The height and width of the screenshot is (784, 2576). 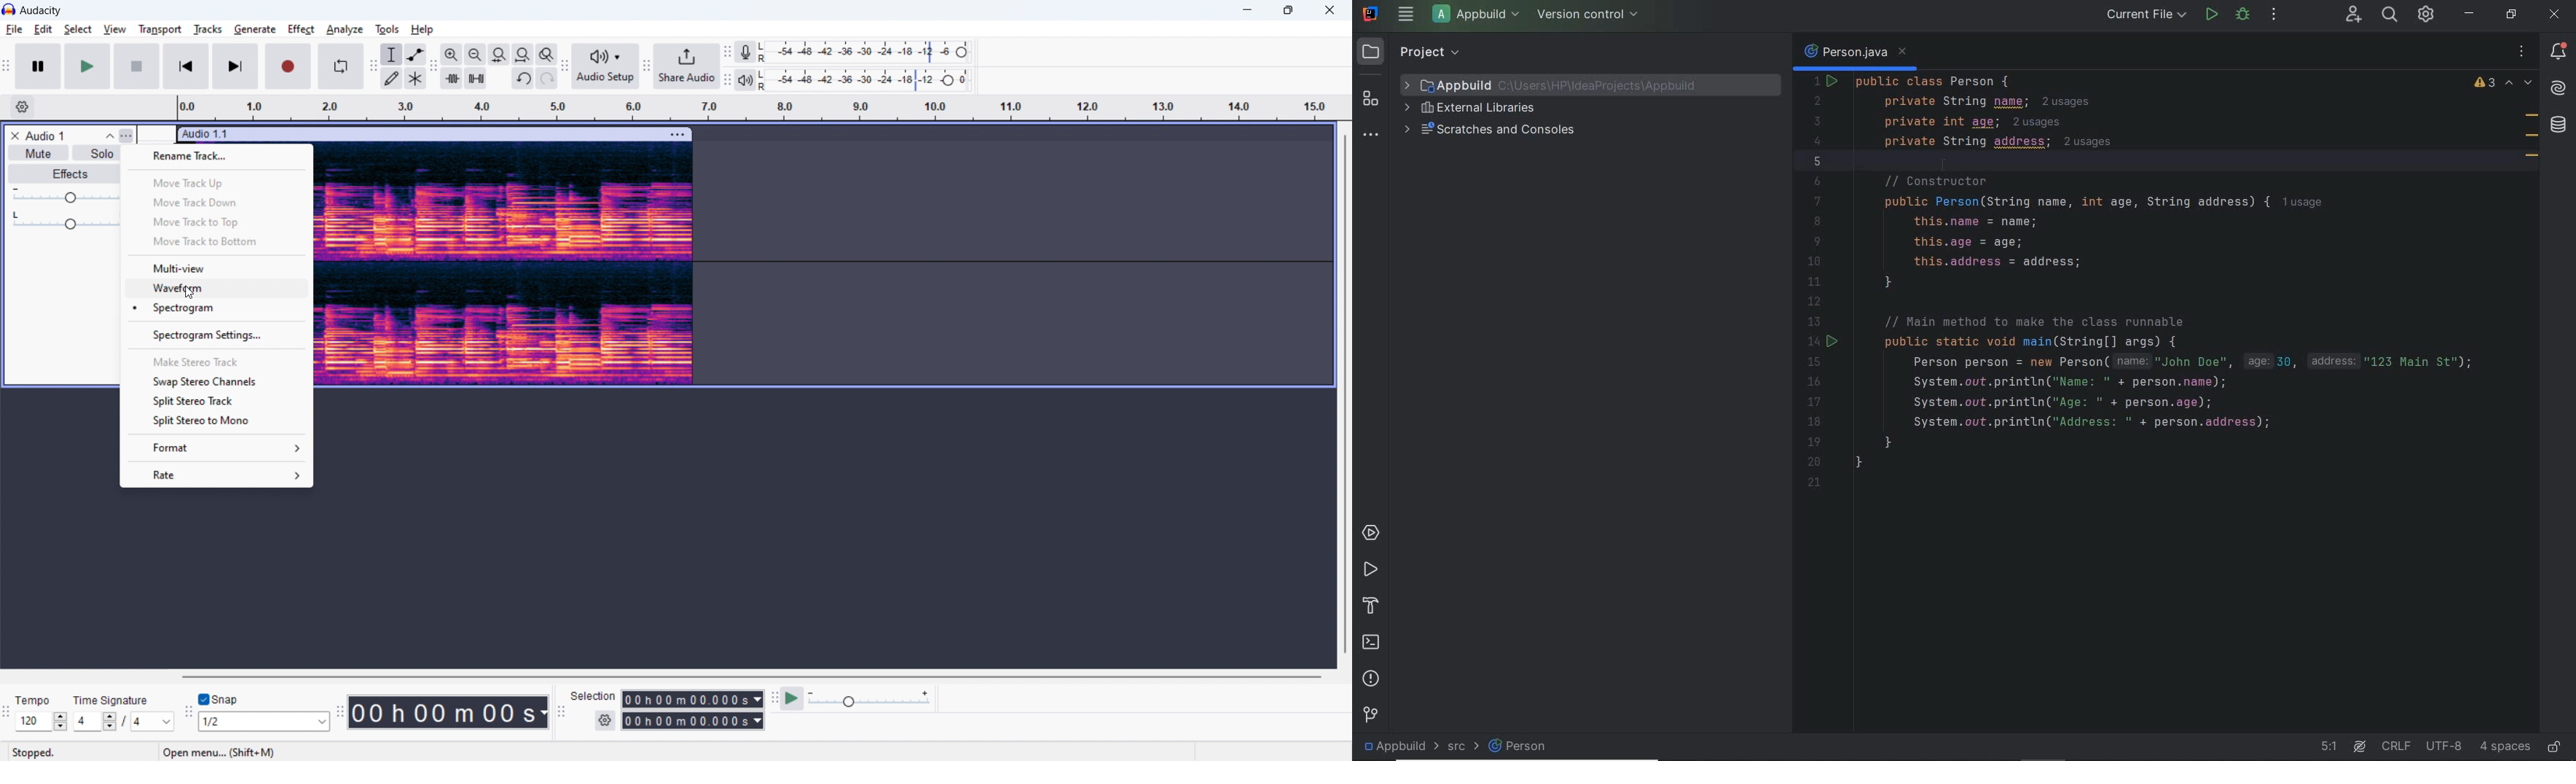 What do you see at coordinates (749, 51) in the screenshot?
I see `recording meter ` at bounding box center [749, 51].